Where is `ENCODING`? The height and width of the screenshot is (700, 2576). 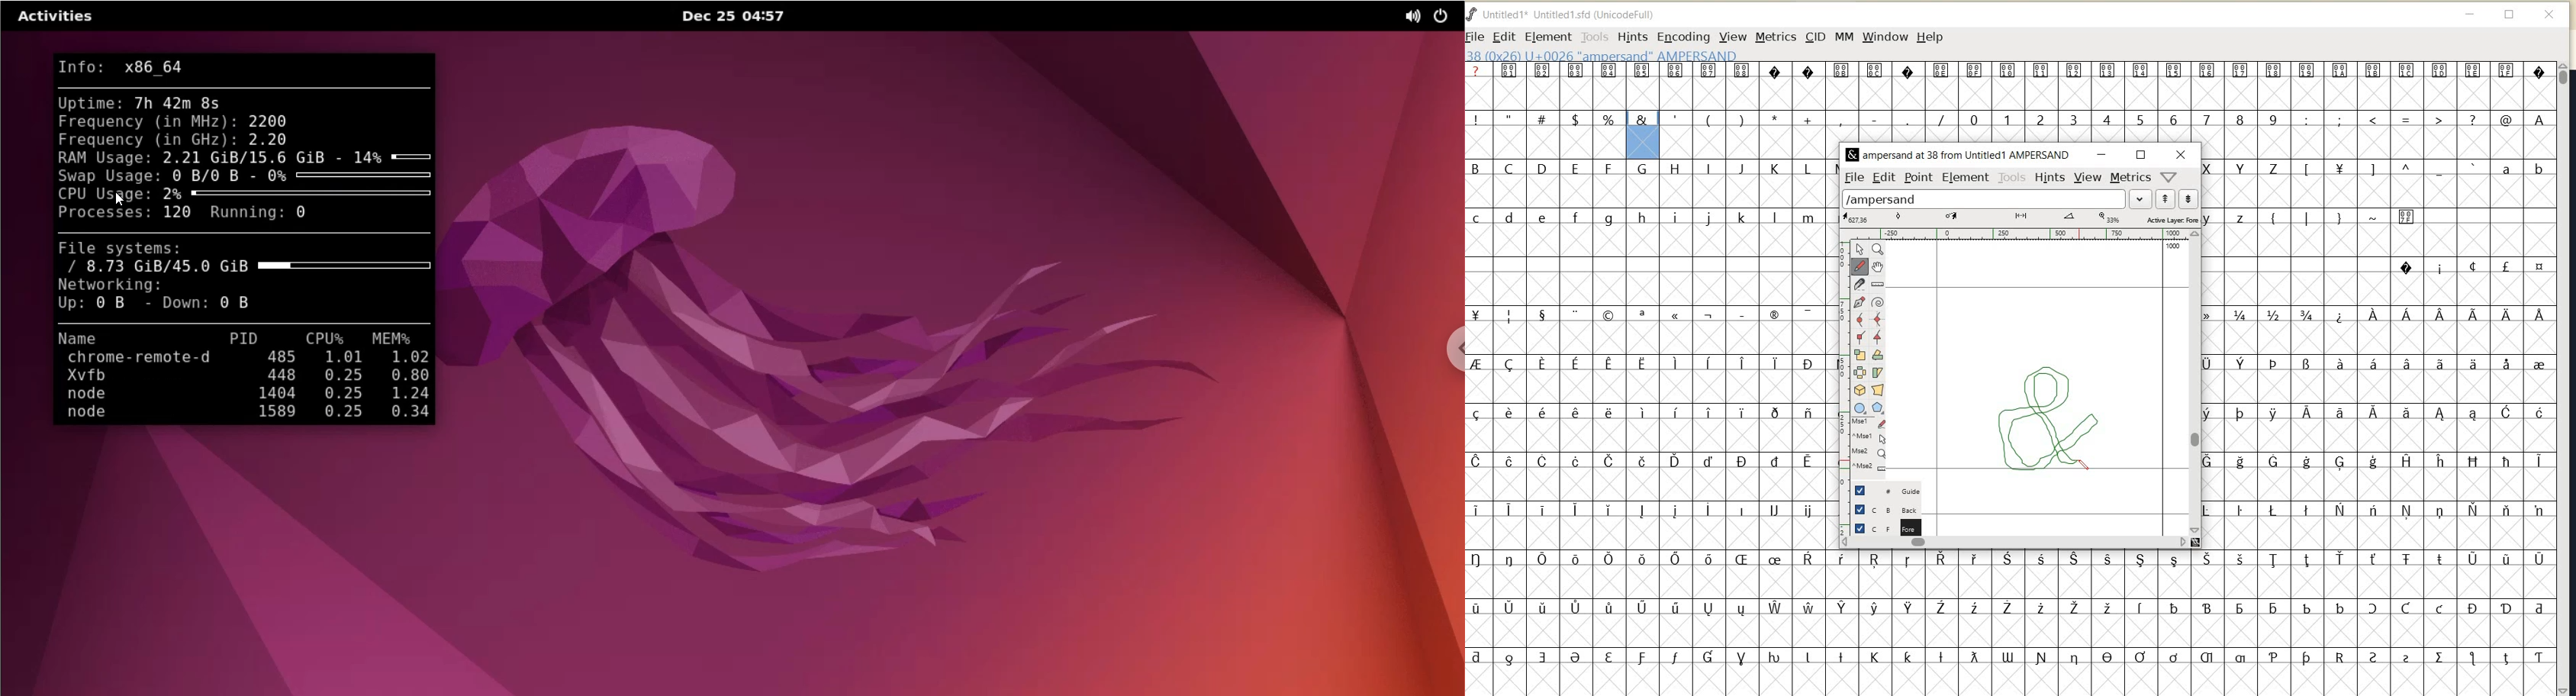
ENCODING is located at coordinates (1683, 37).